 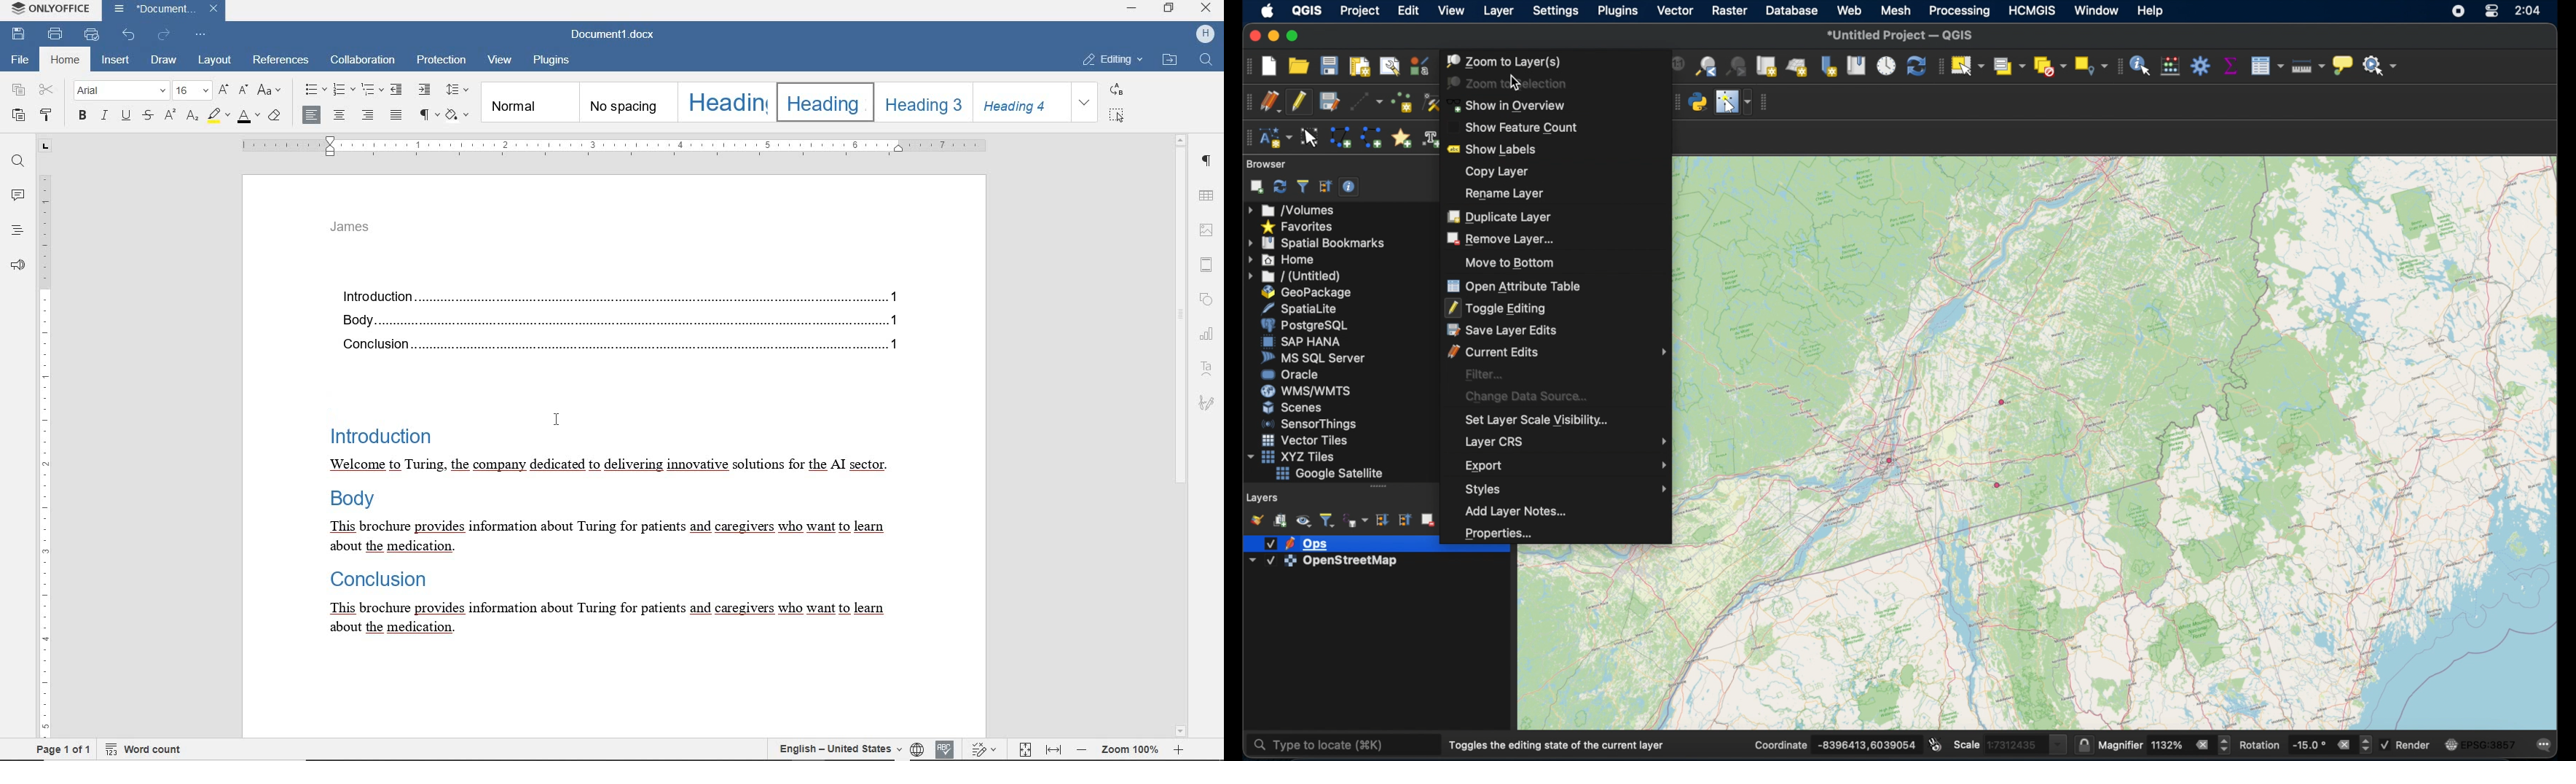 I want to click on decrease indent, so click(x=398, y=89).